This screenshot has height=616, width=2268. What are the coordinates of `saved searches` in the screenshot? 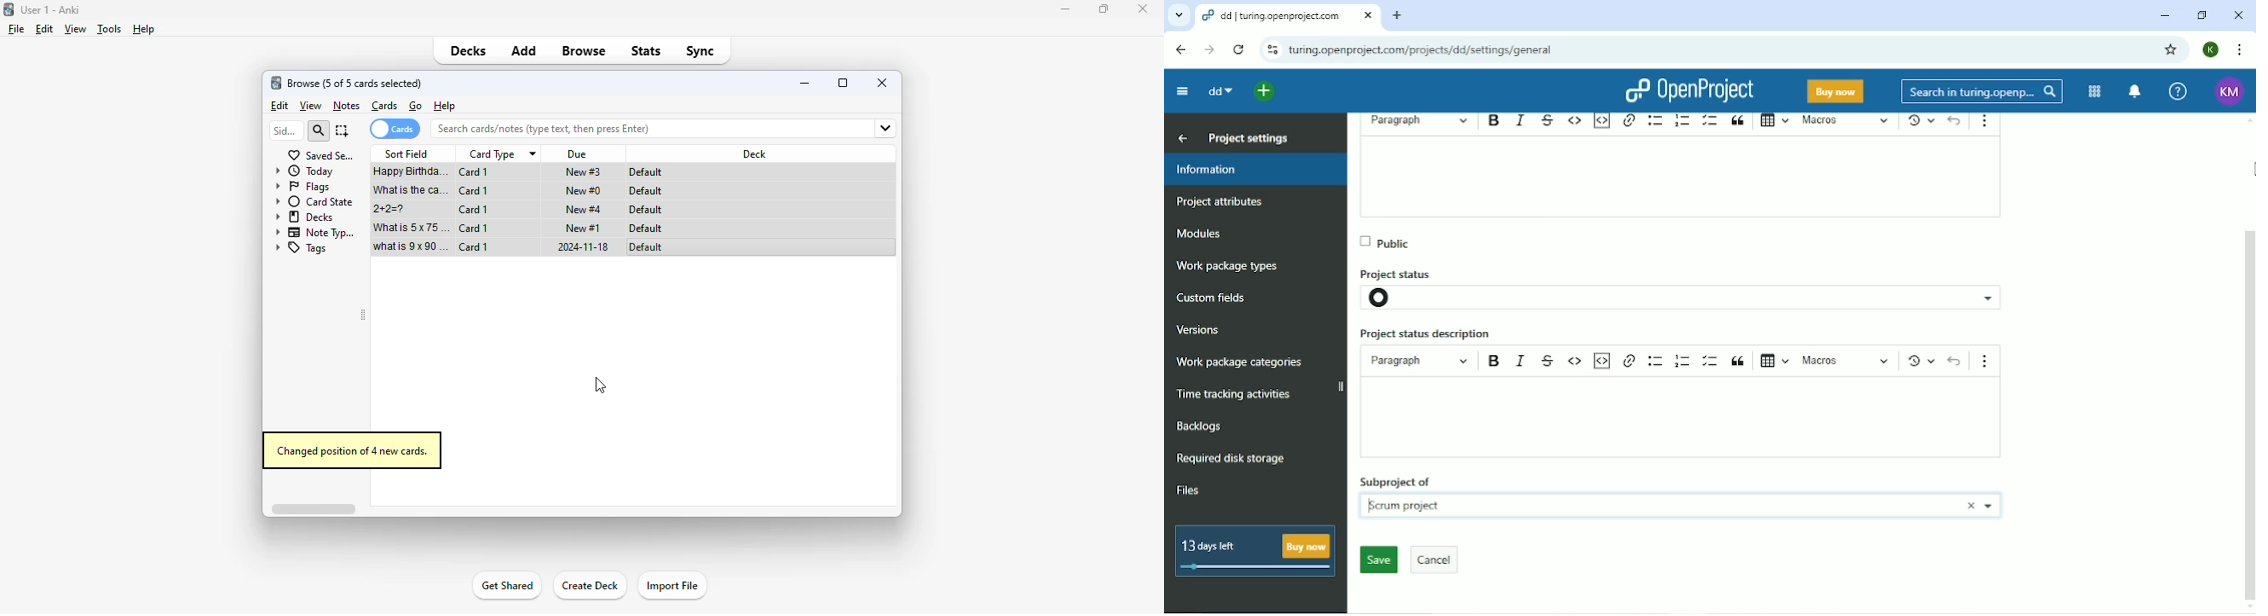 It's located at (321, 155).